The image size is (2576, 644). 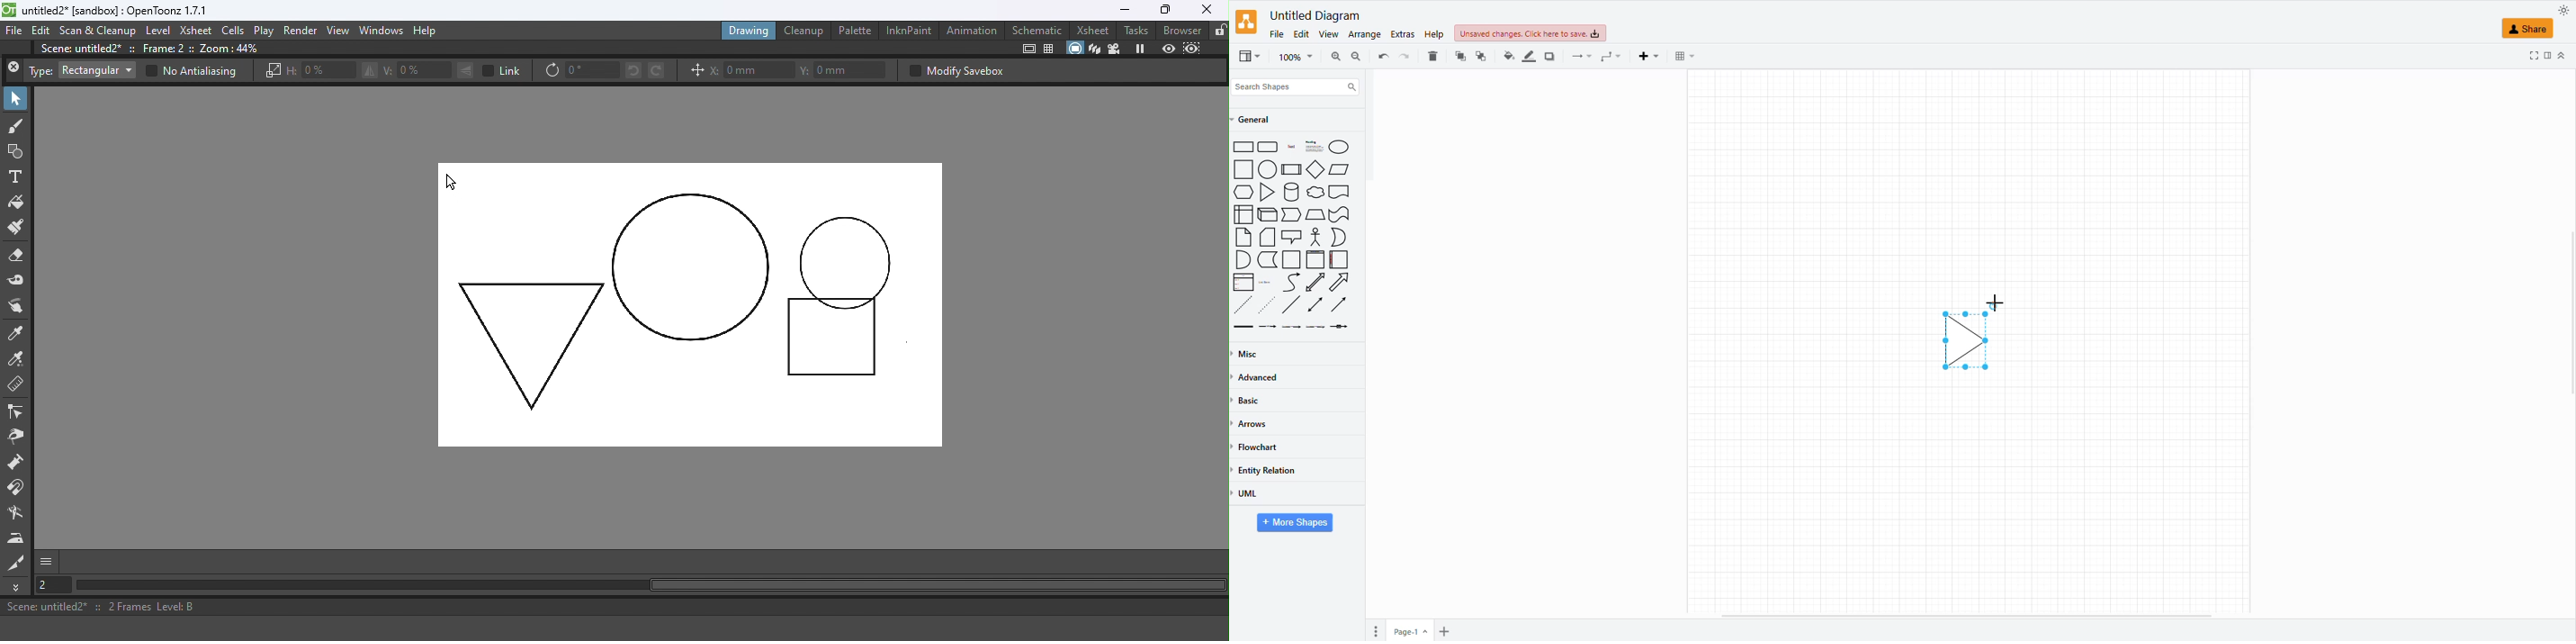 What do you see at coordinates (433, 30) in the screenshot?
I see `Help` at bounding box center [433, 30].